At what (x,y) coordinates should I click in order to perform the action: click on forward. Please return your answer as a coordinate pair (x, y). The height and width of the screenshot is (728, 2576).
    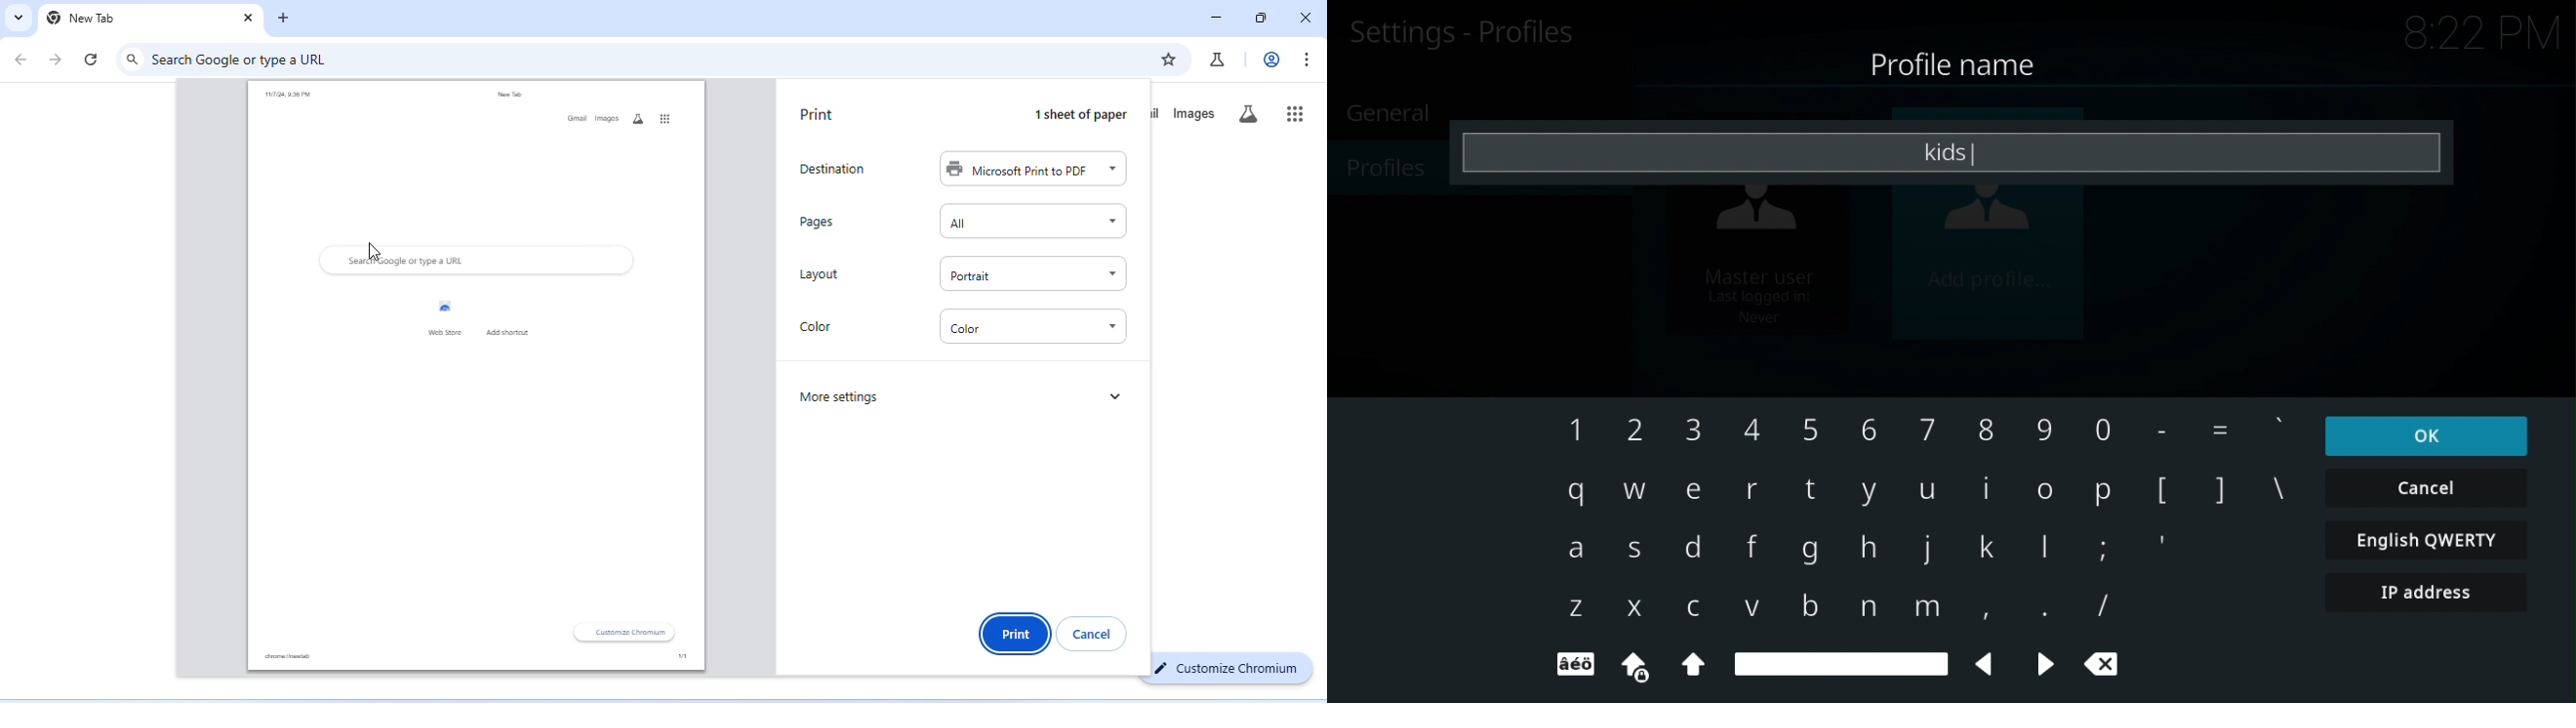
    Looking at the image, I should click on (2044, 663).